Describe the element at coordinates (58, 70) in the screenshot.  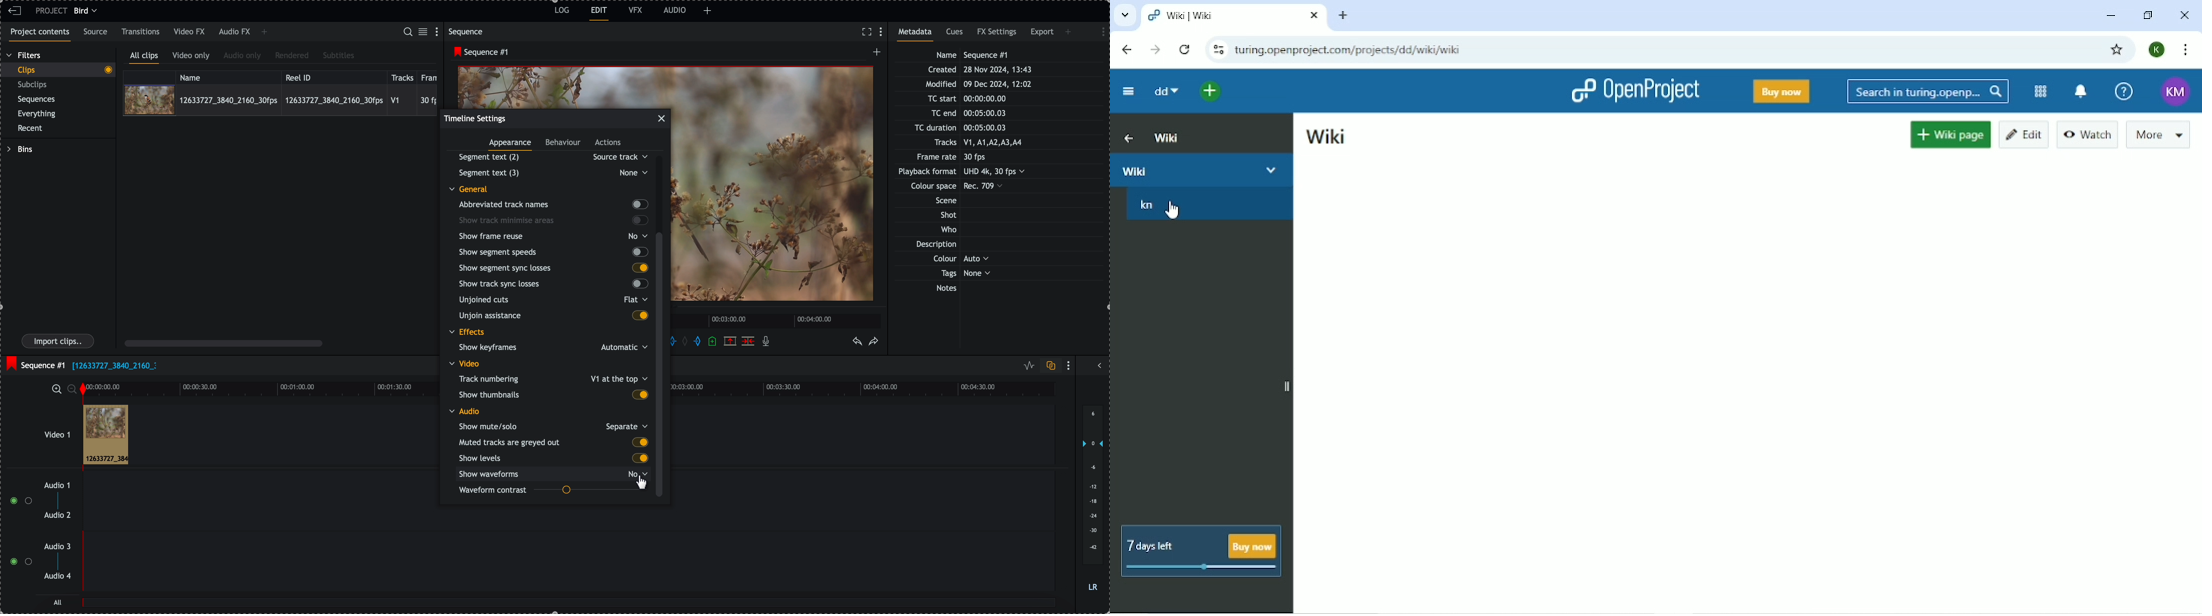
I see `clips` at that location.